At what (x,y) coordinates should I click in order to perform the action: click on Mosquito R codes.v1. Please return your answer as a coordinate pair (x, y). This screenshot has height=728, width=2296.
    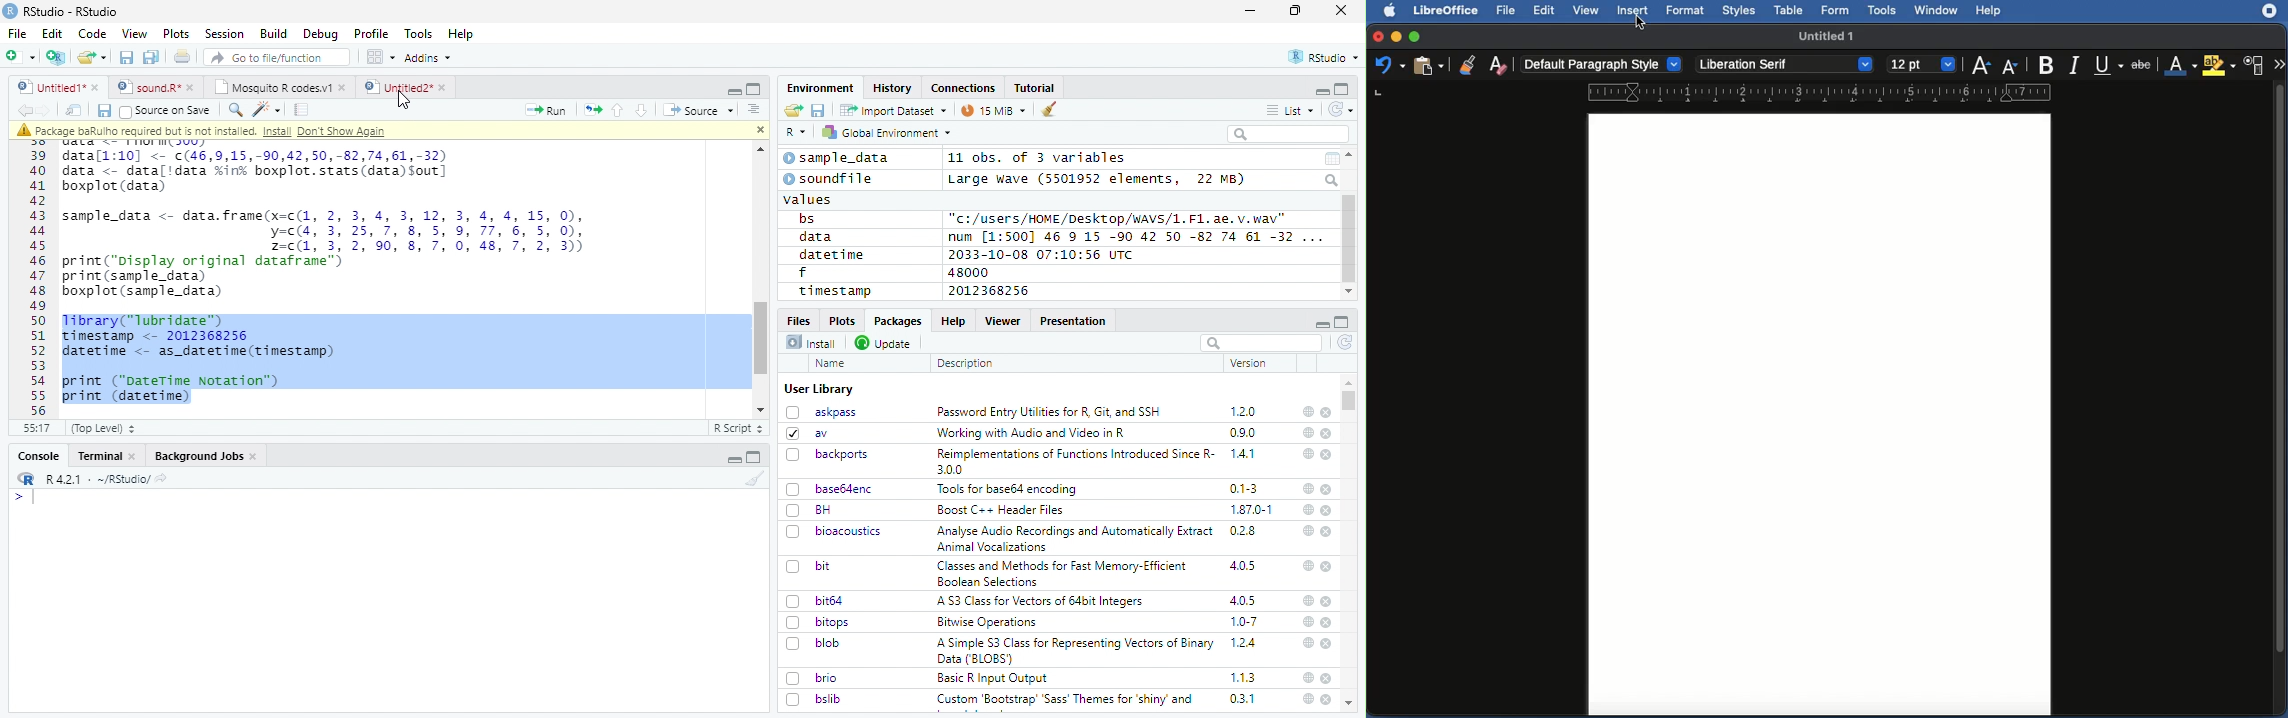
    Looking at the image, I should click on (279, 87).